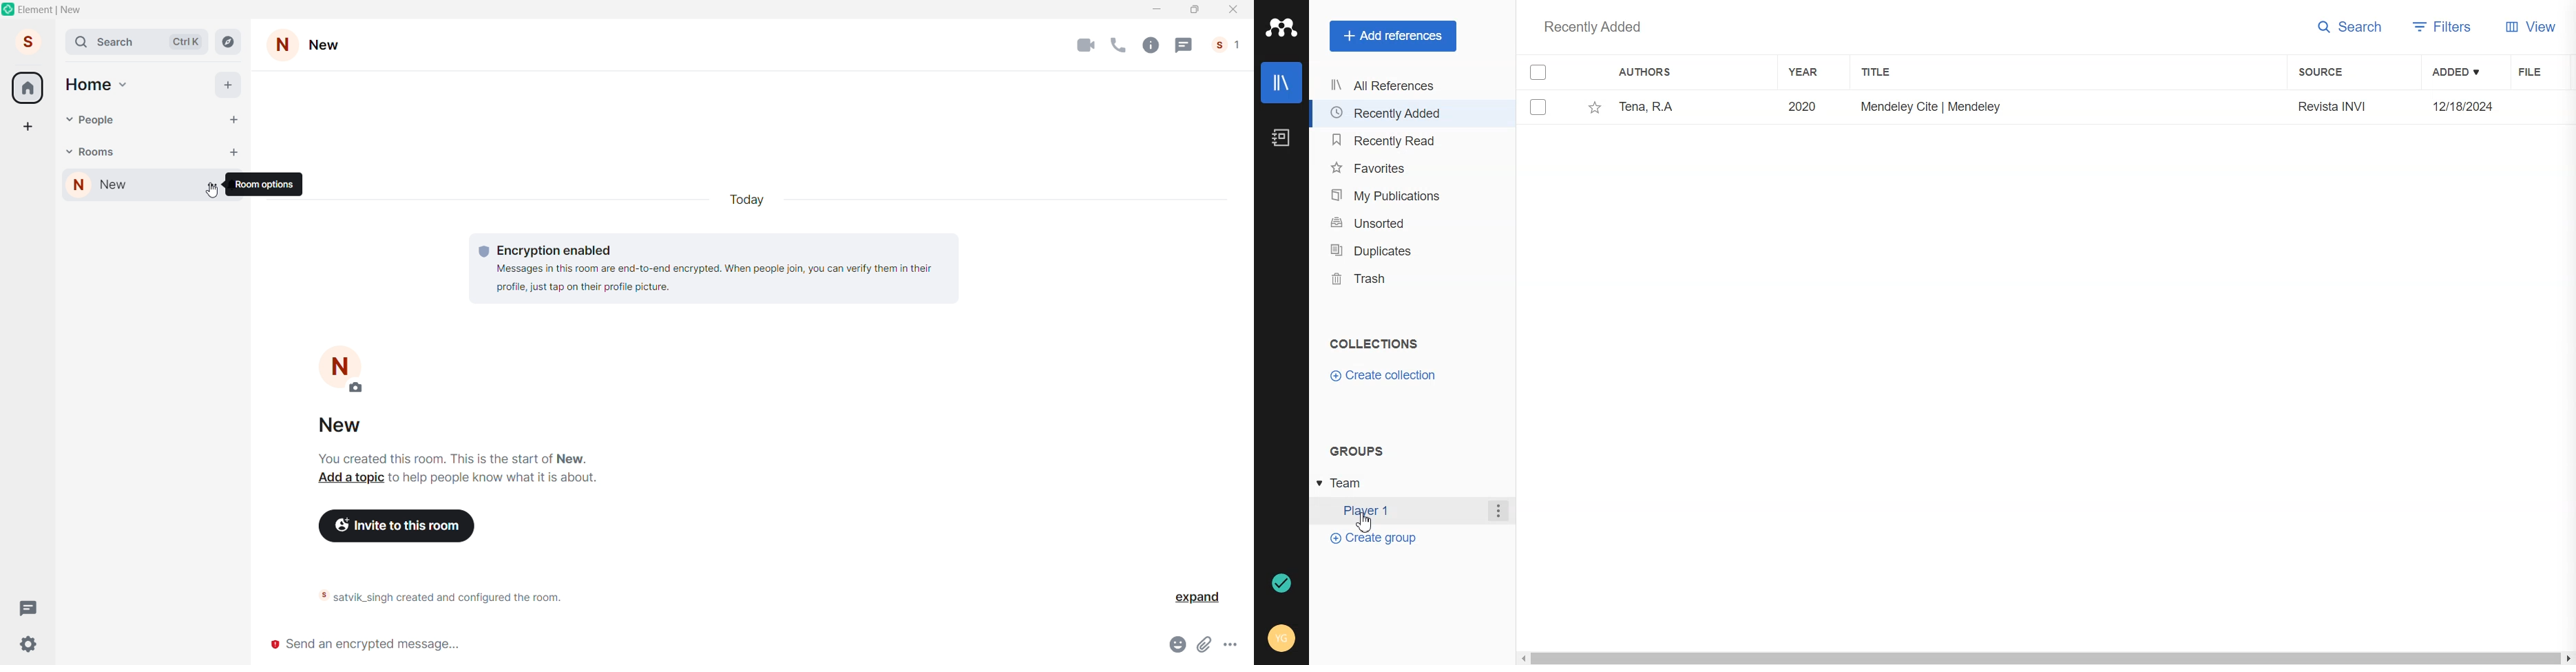  I want to click on scroll left, so click(1521, 658).